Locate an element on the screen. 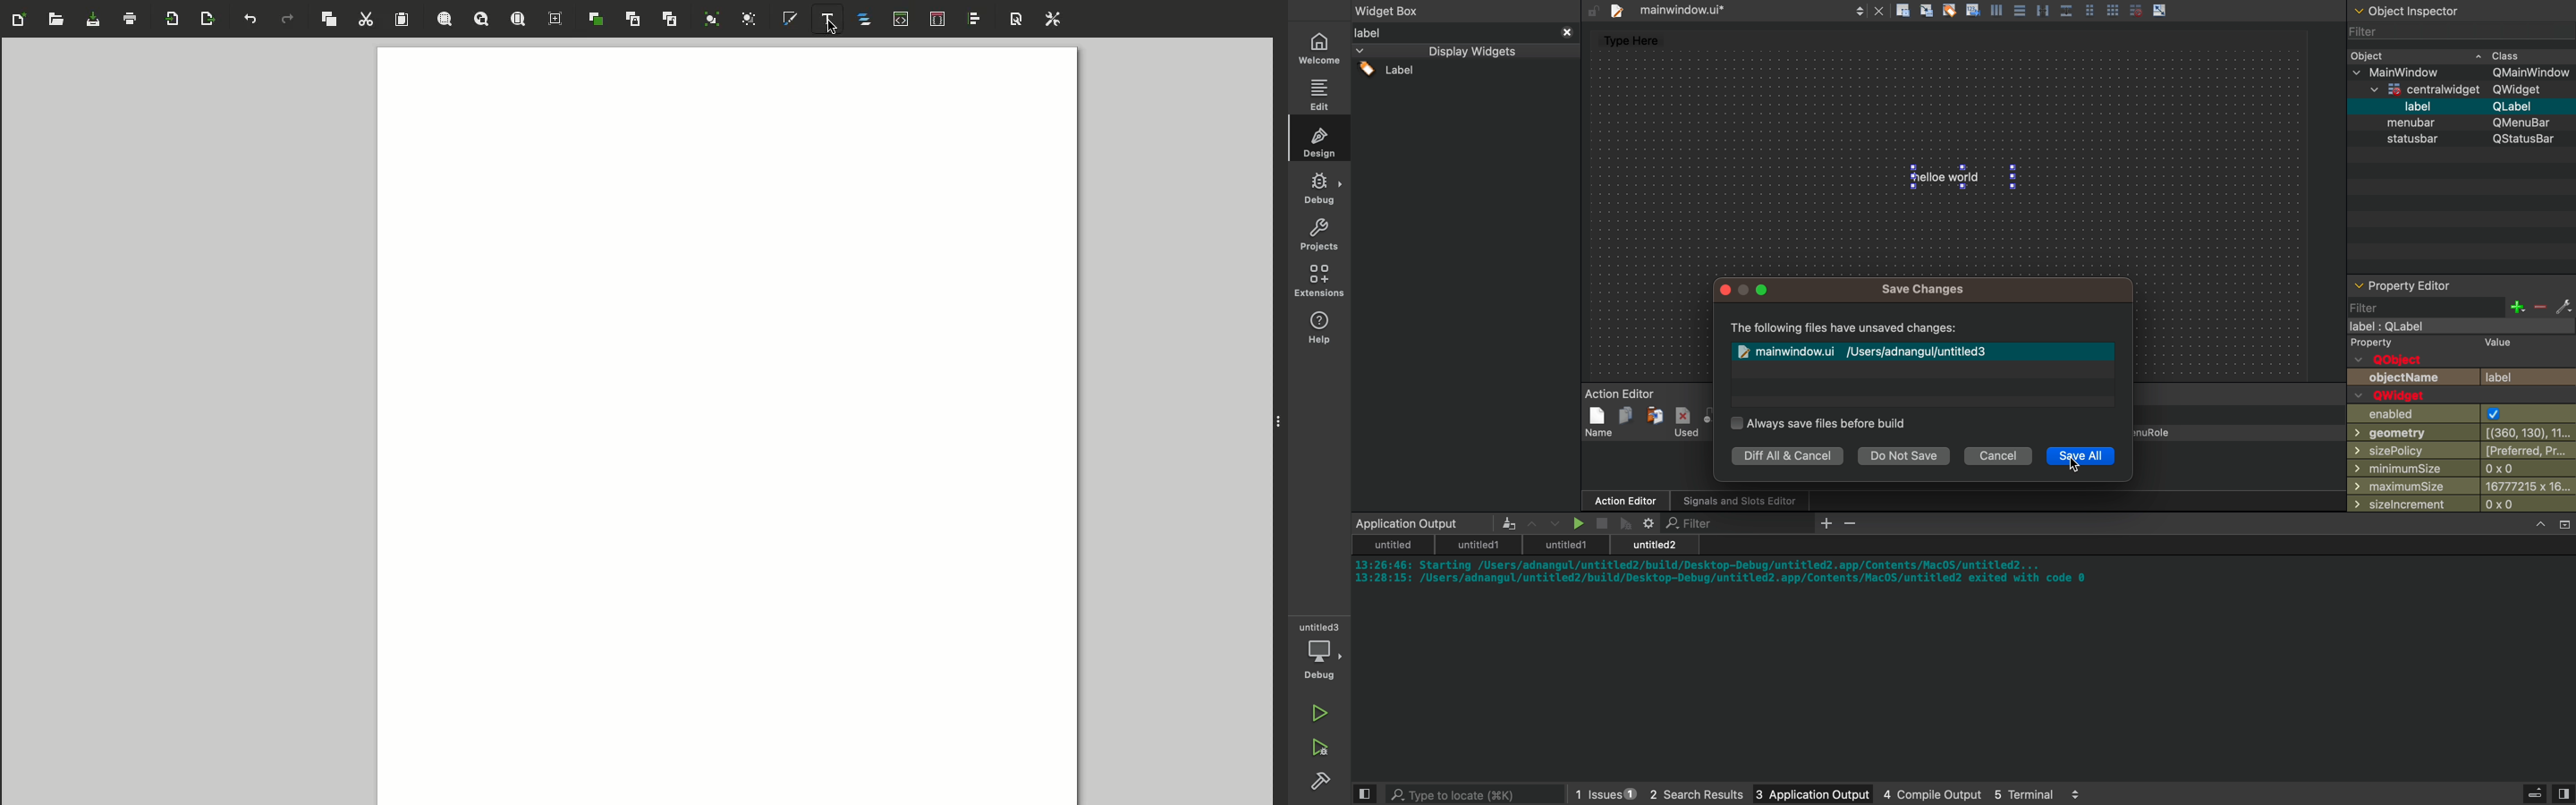  XML editor is located at coordinates (902, 21).